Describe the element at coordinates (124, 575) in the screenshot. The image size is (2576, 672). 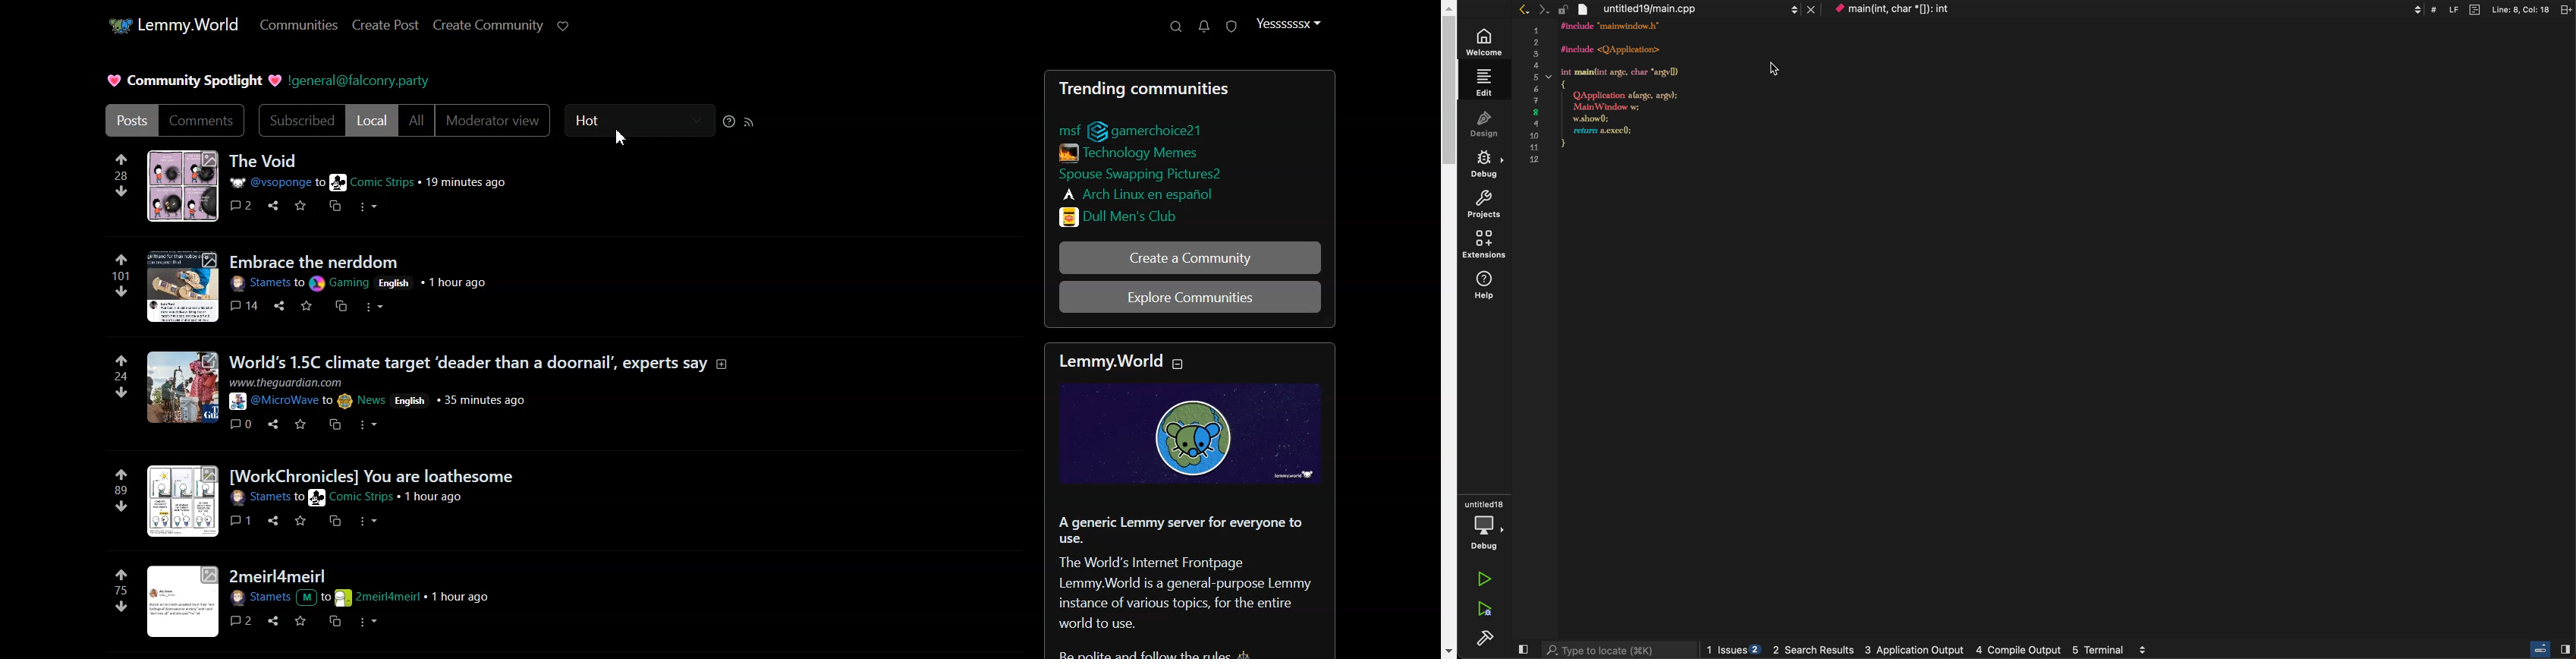
I see `upvote` at that location.